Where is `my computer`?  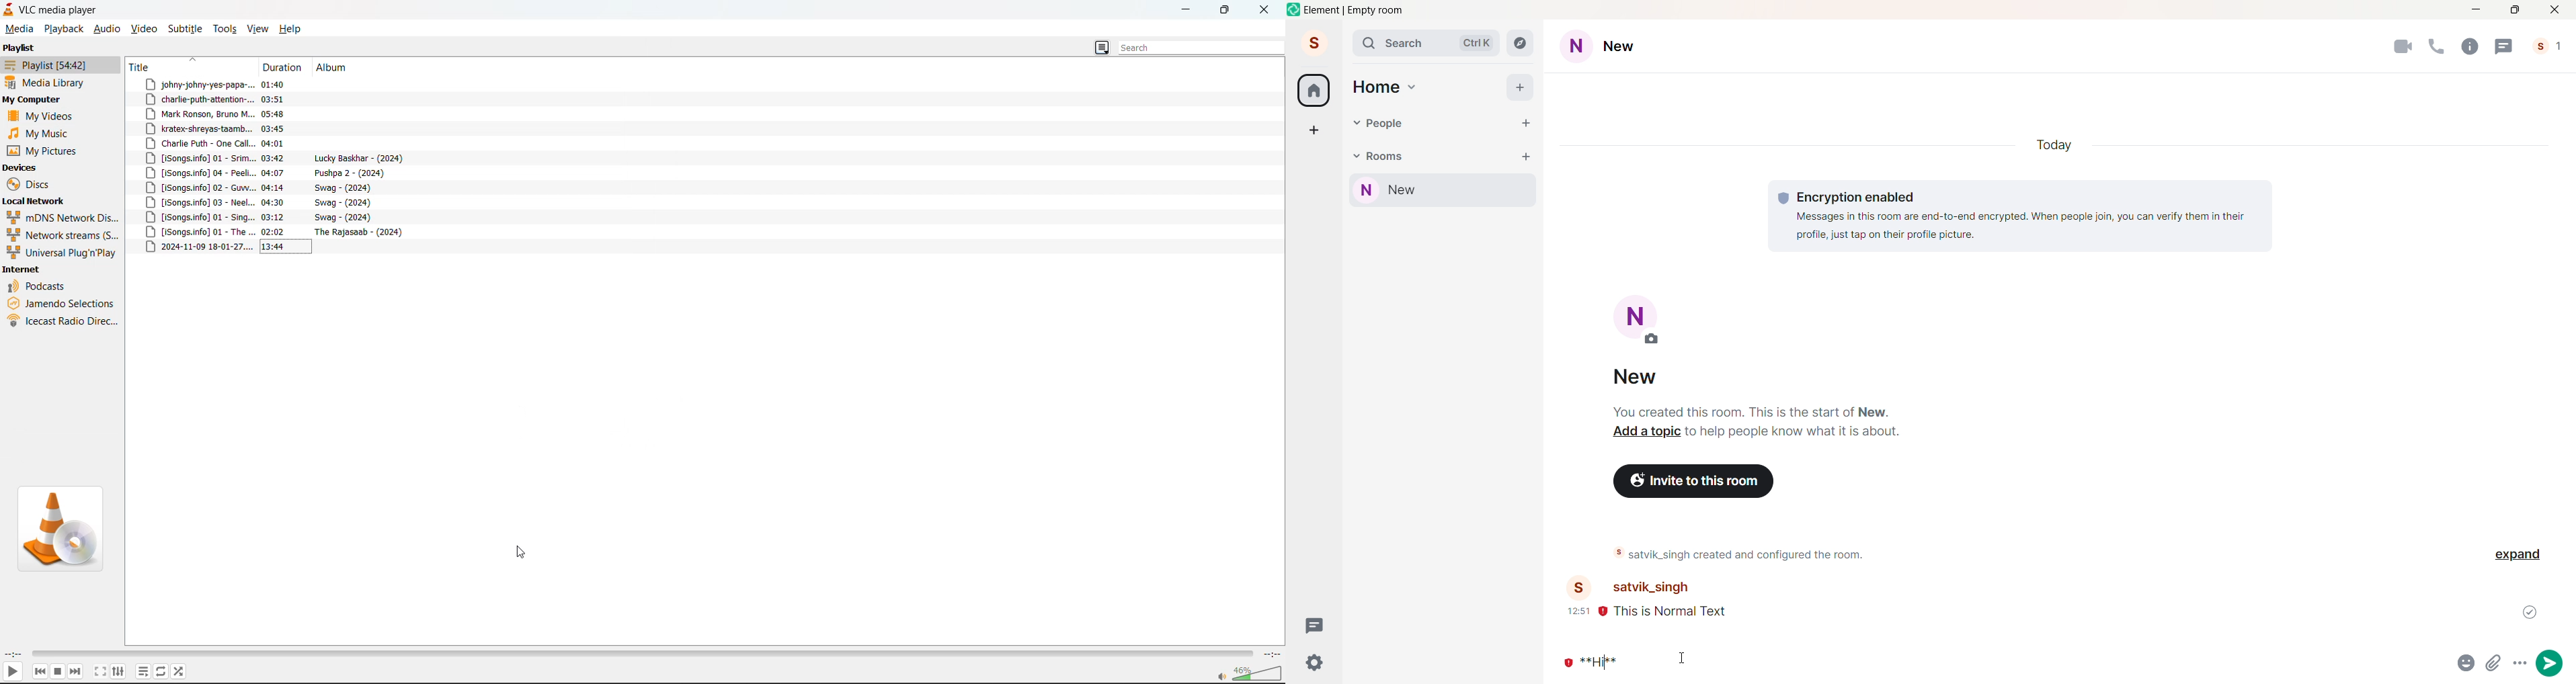
my computer is located at coordinates (35, 100).